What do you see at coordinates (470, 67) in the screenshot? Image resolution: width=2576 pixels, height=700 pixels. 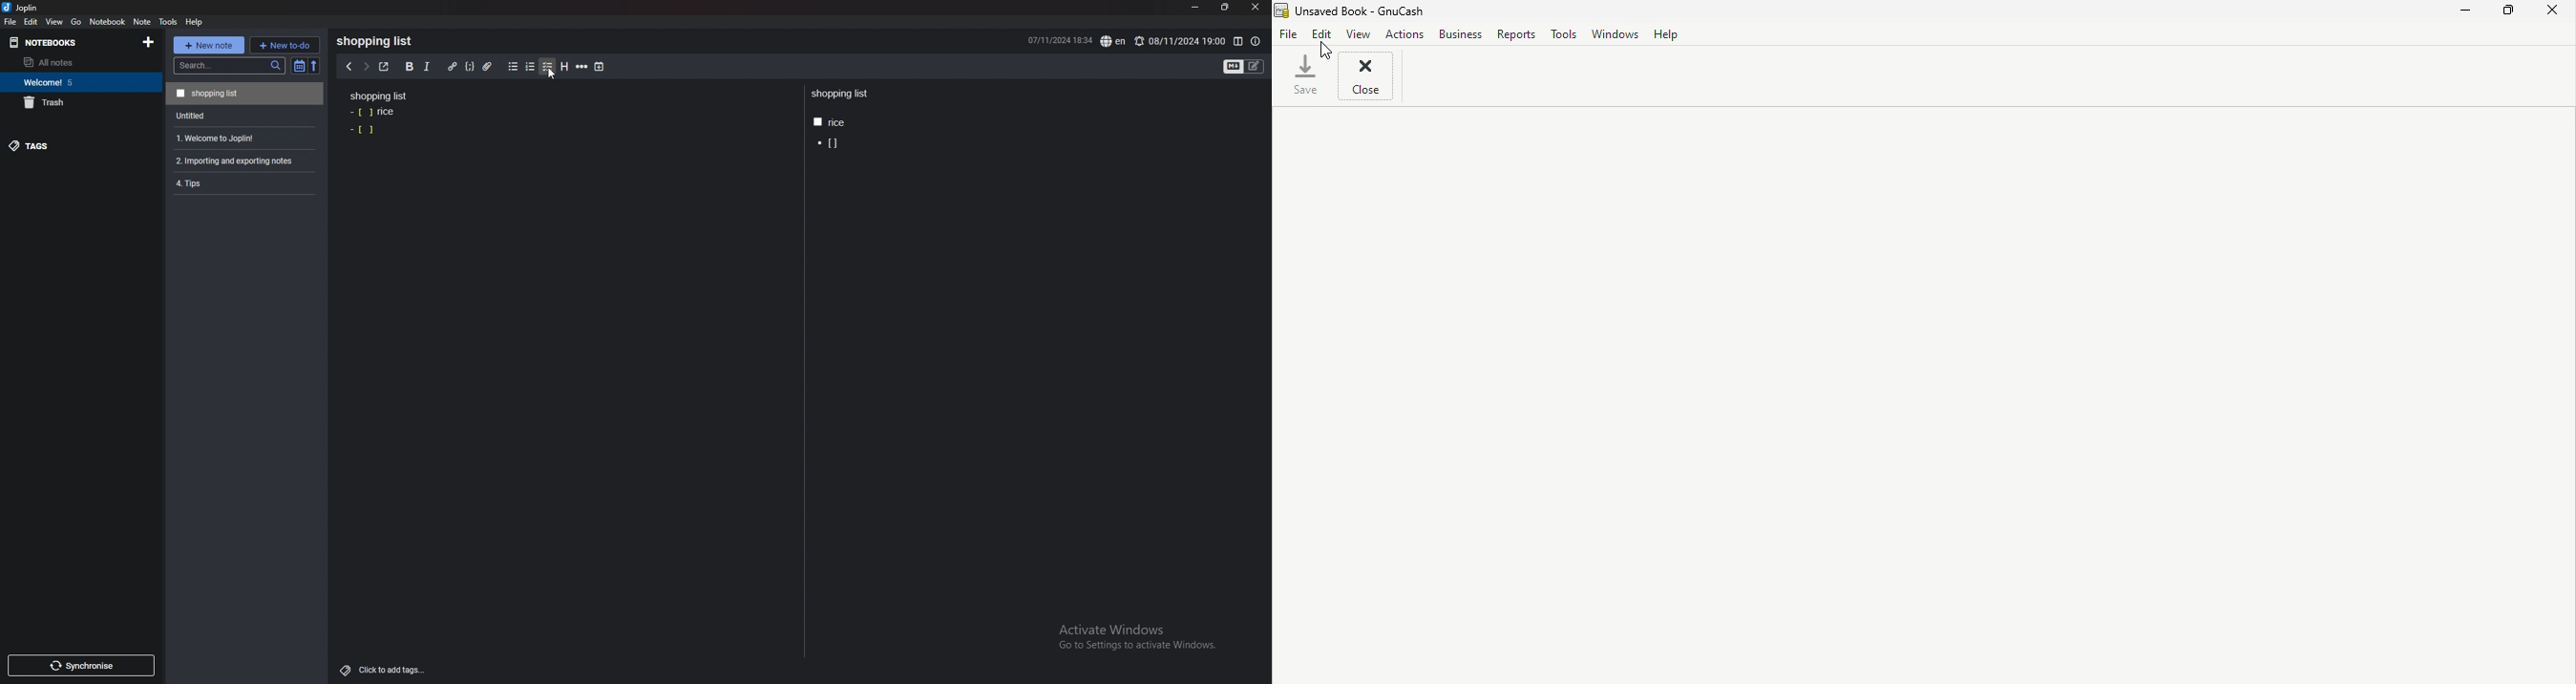 I see `code` at bounding box center [470, 67].